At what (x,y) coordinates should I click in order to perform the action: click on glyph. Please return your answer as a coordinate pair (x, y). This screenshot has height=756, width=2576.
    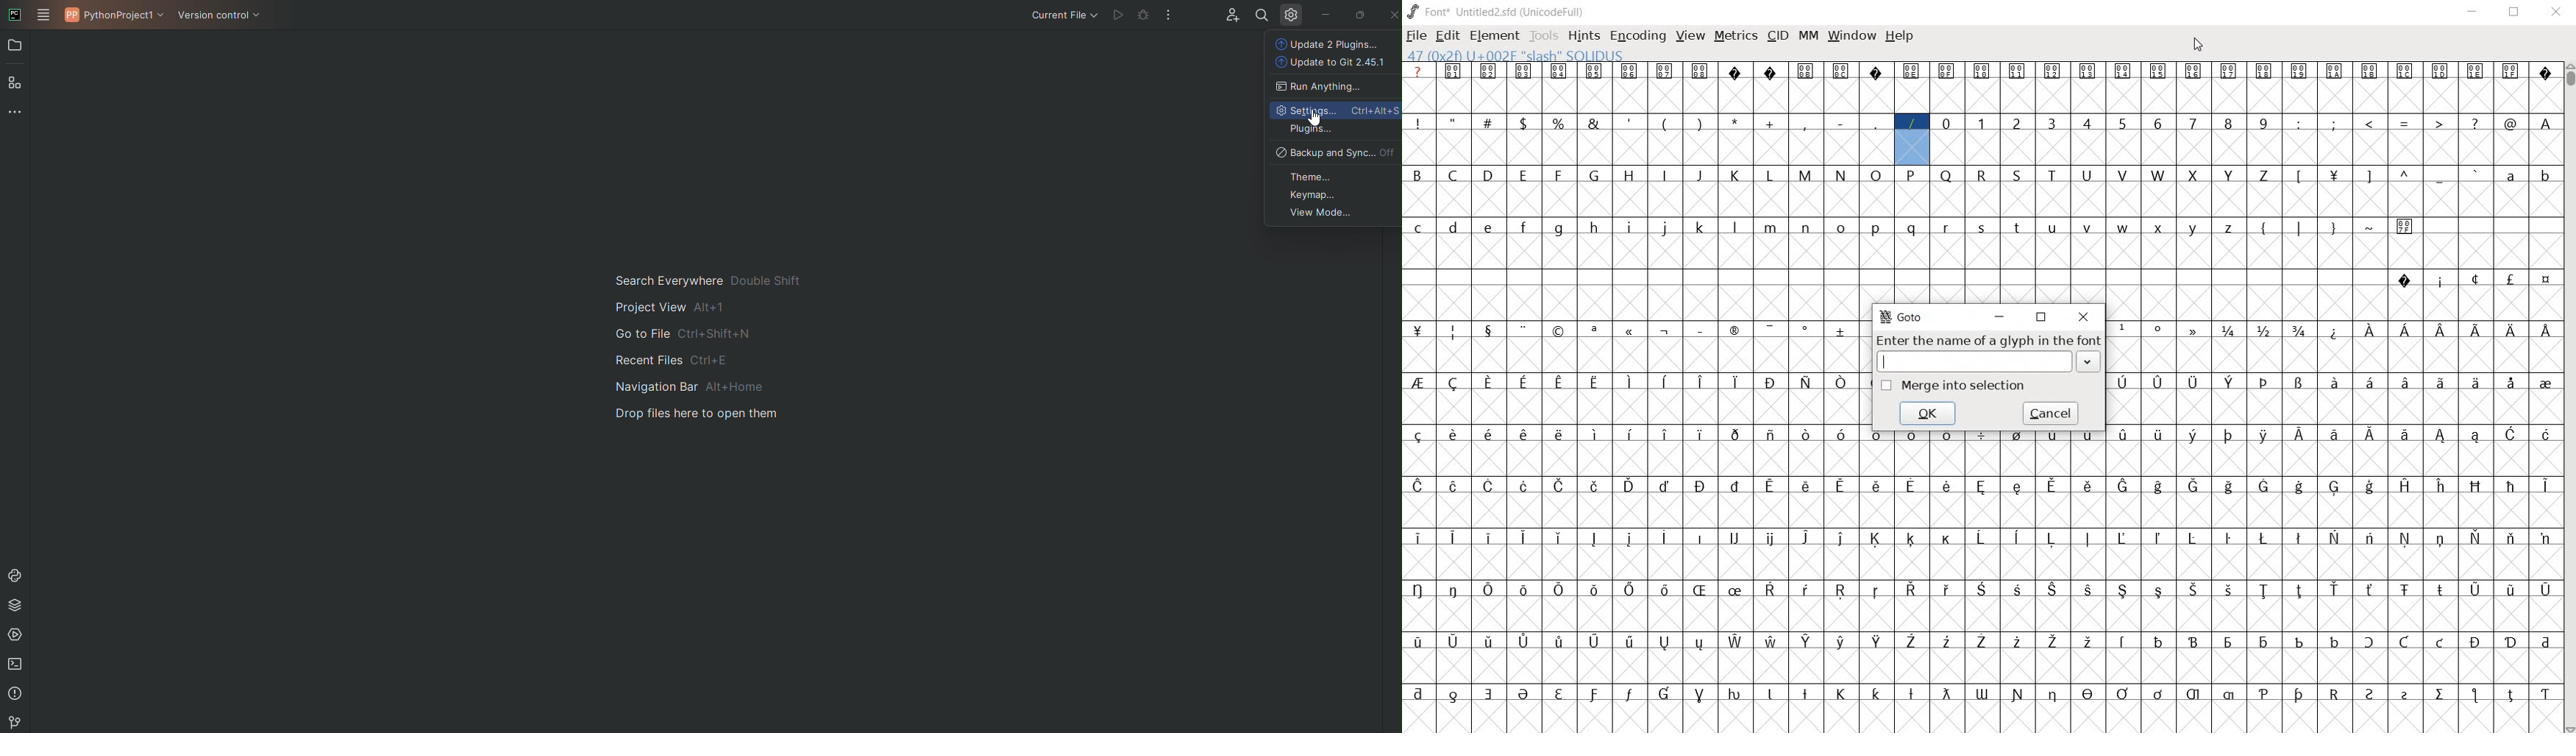
    Looking at the image, I should click on (1664, 228).